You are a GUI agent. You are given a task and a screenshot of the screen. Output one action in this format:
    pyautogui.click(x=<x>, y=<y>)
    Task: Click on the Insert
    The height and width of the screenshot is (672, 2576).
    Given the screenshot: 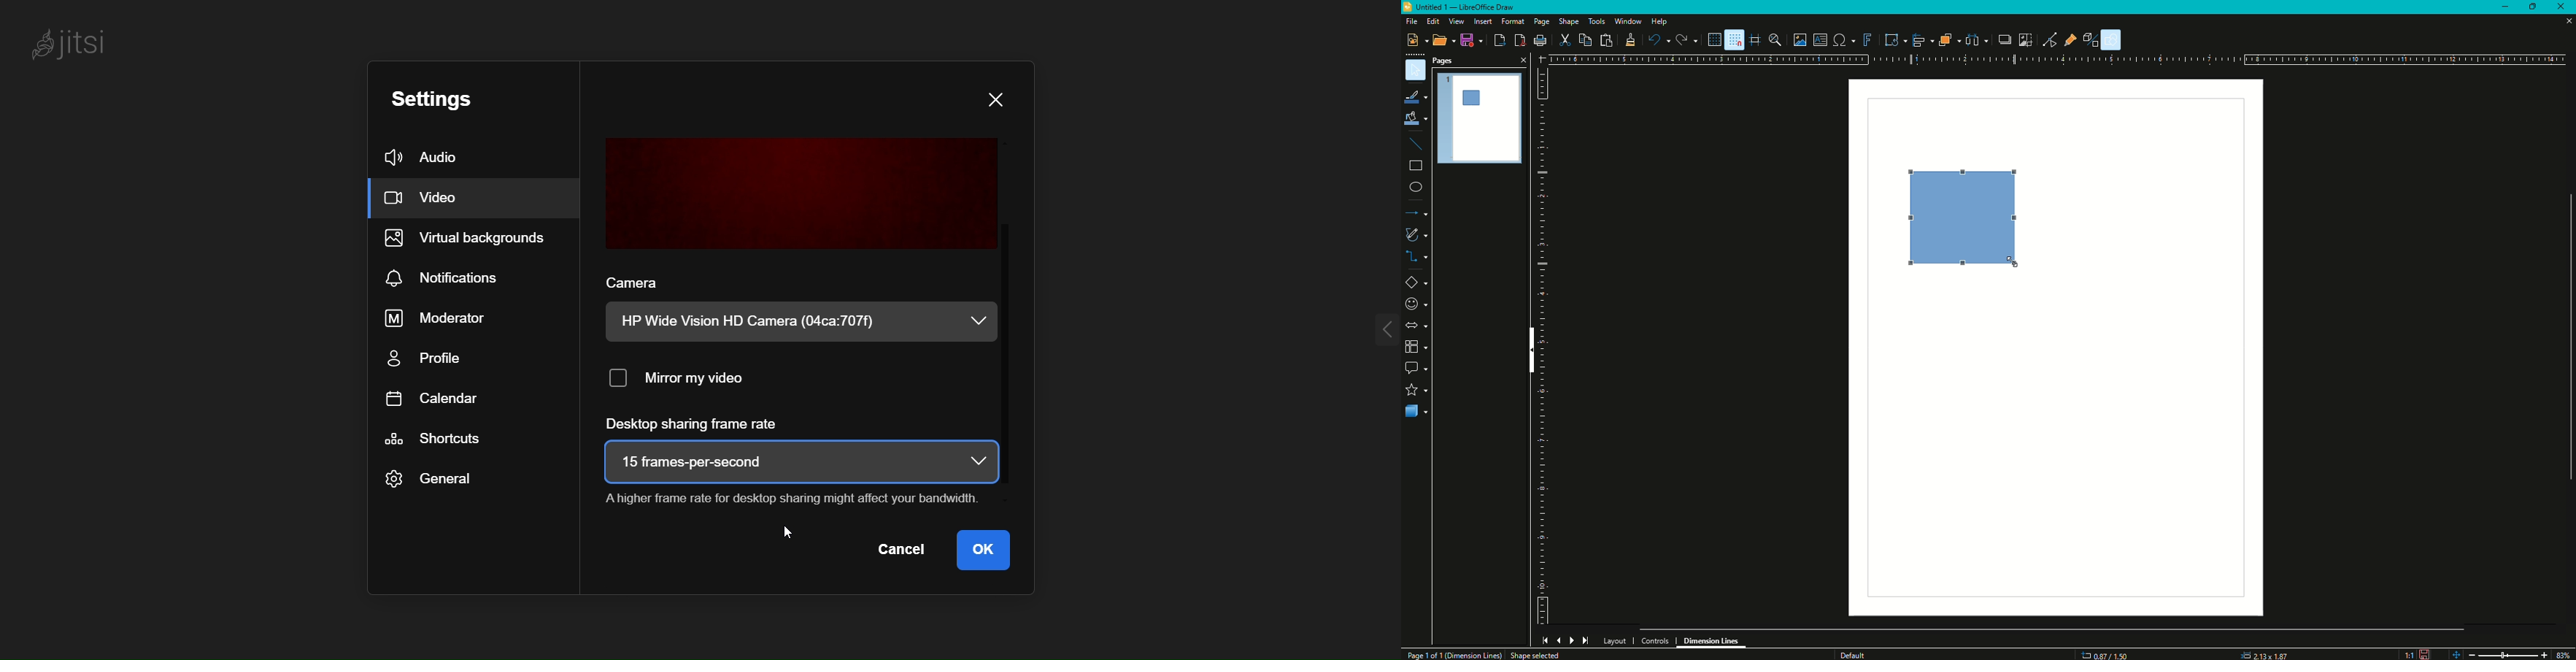 What is the action you would take?
    pyautogui.click(x=1482, y=21)
    